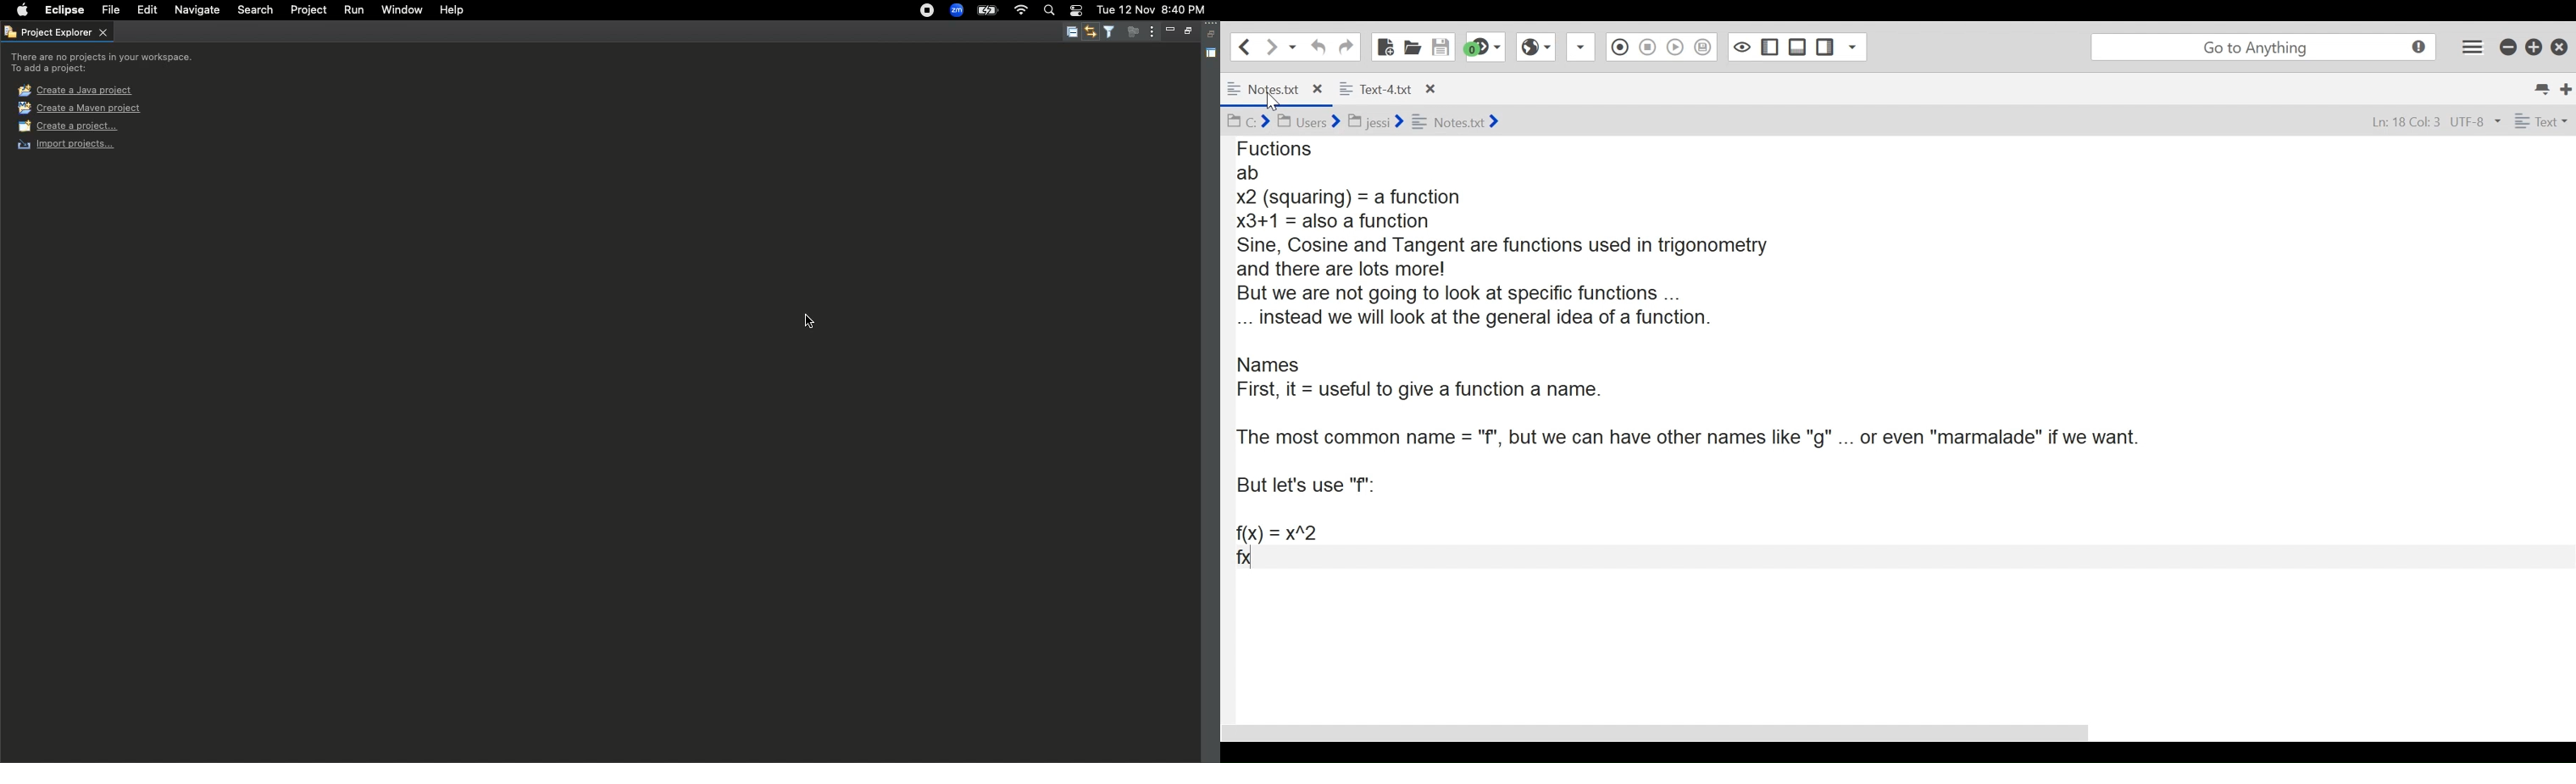 Image resolution: width=2576 pixels, height=784 pixels. I want to click on tue 12 nov 8:40 pm , so click(1153, 9).